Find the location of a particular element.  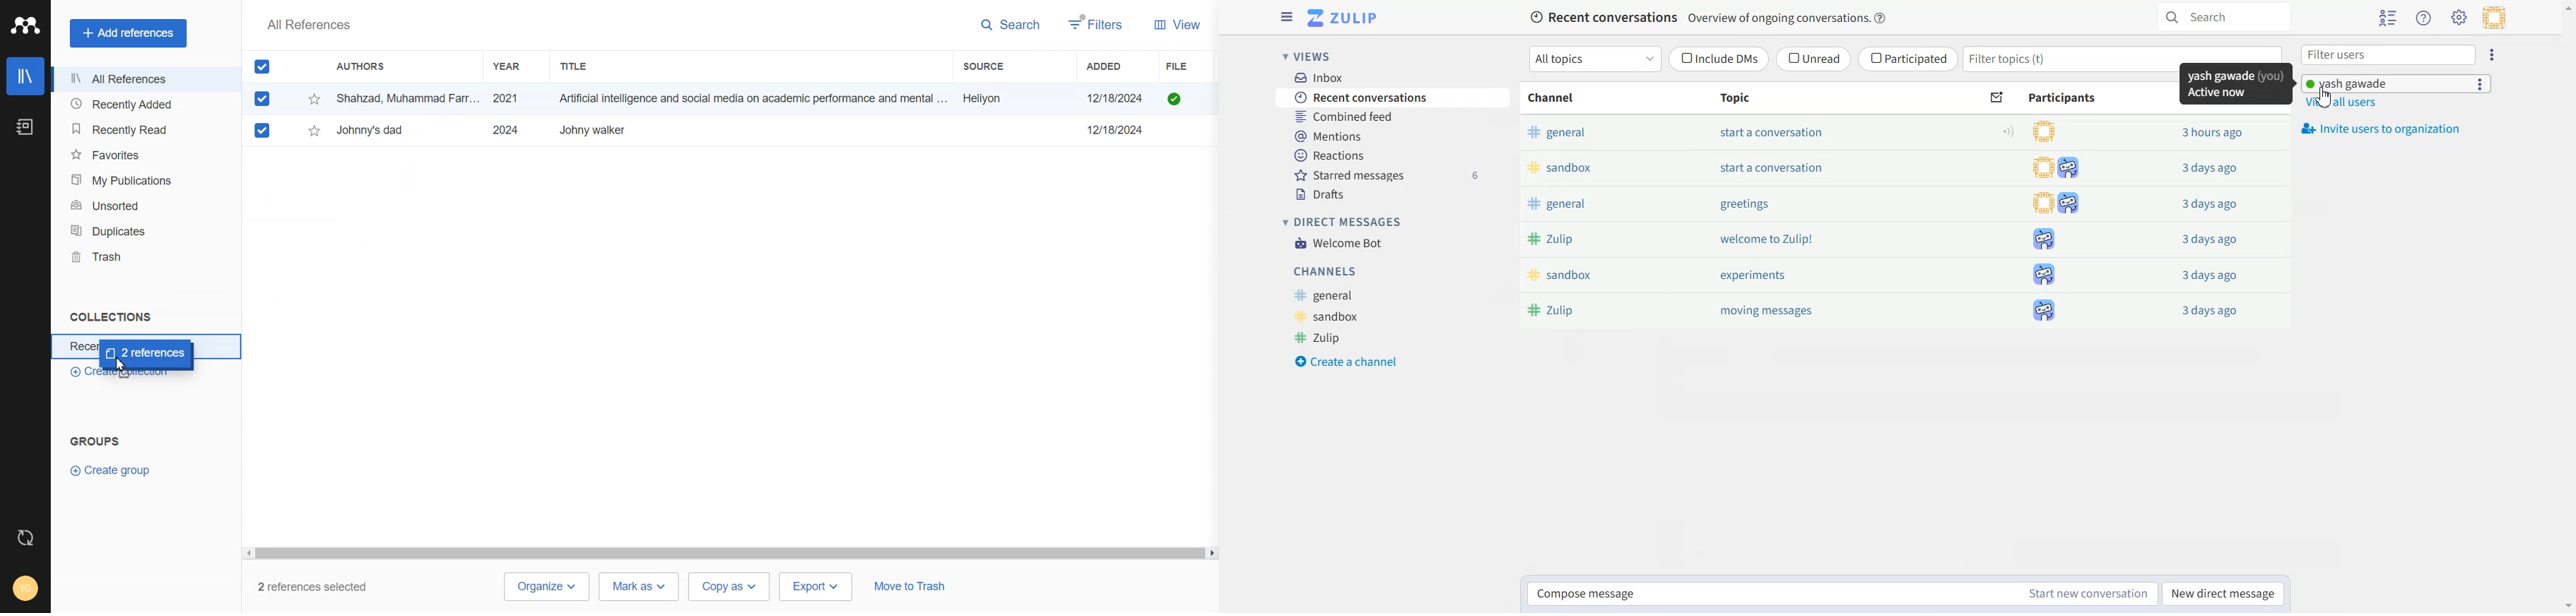

Zulip is located at coordinates (1560, 311).